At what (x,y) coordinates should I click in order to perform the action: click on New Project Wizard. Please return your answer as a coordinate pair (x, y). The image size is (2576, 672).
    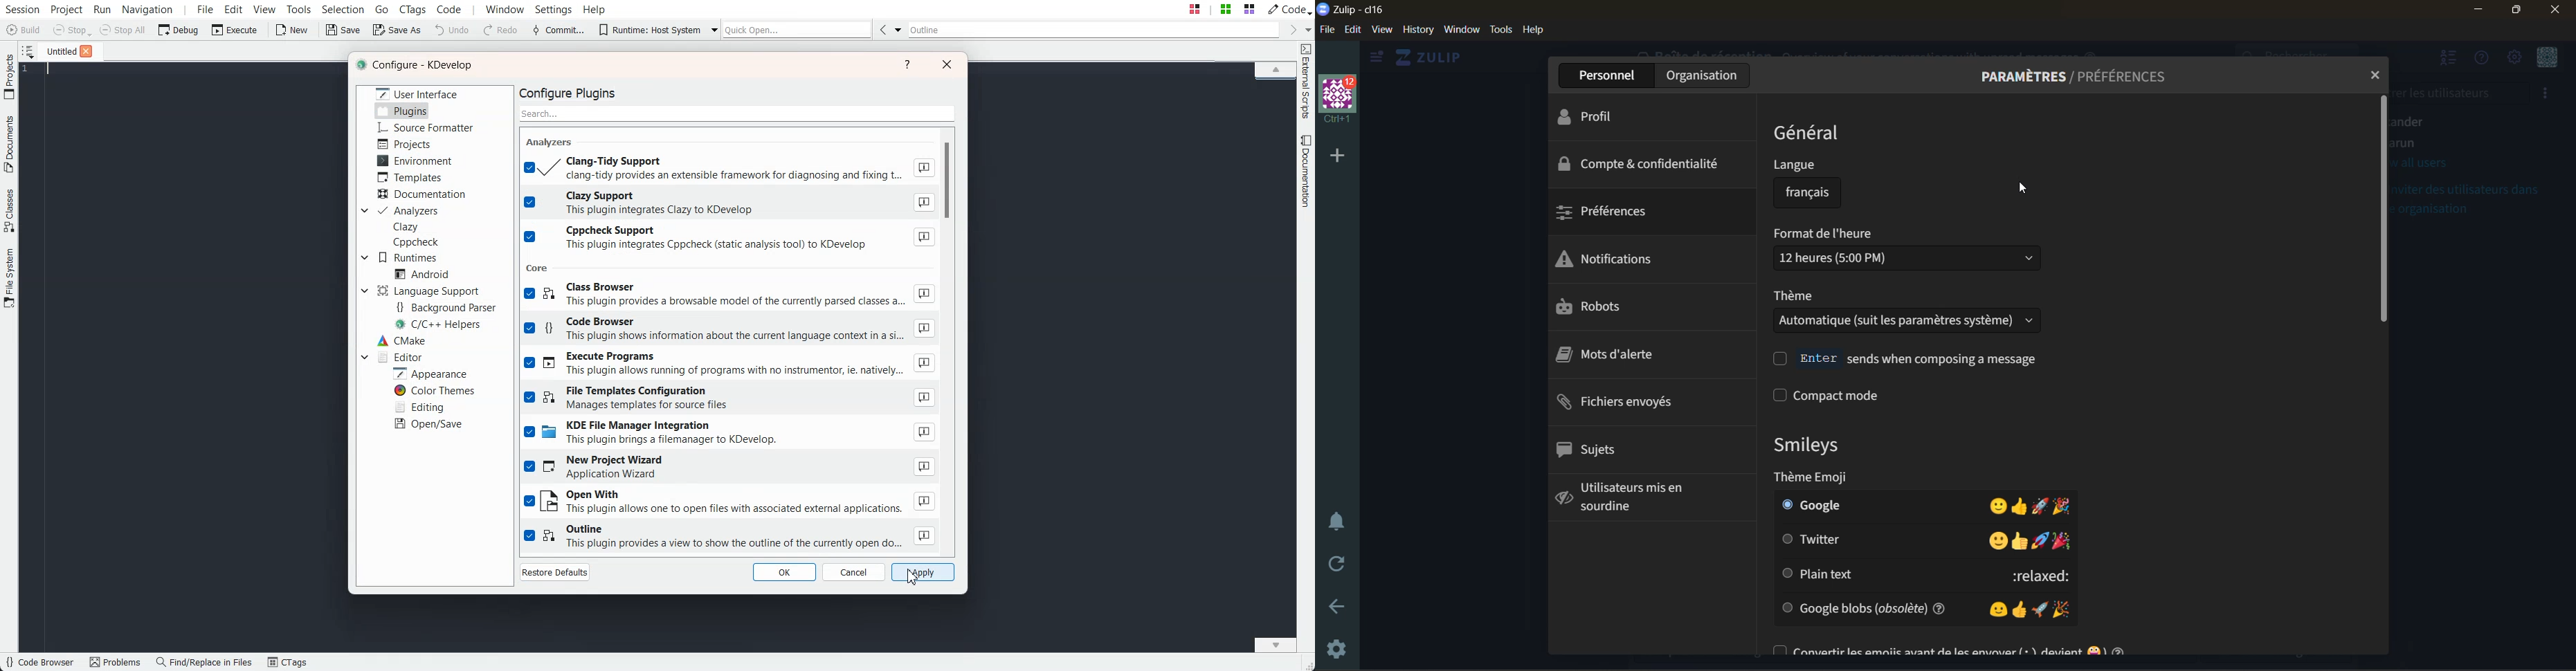
    Looking at the image, I should click on (730, 468).